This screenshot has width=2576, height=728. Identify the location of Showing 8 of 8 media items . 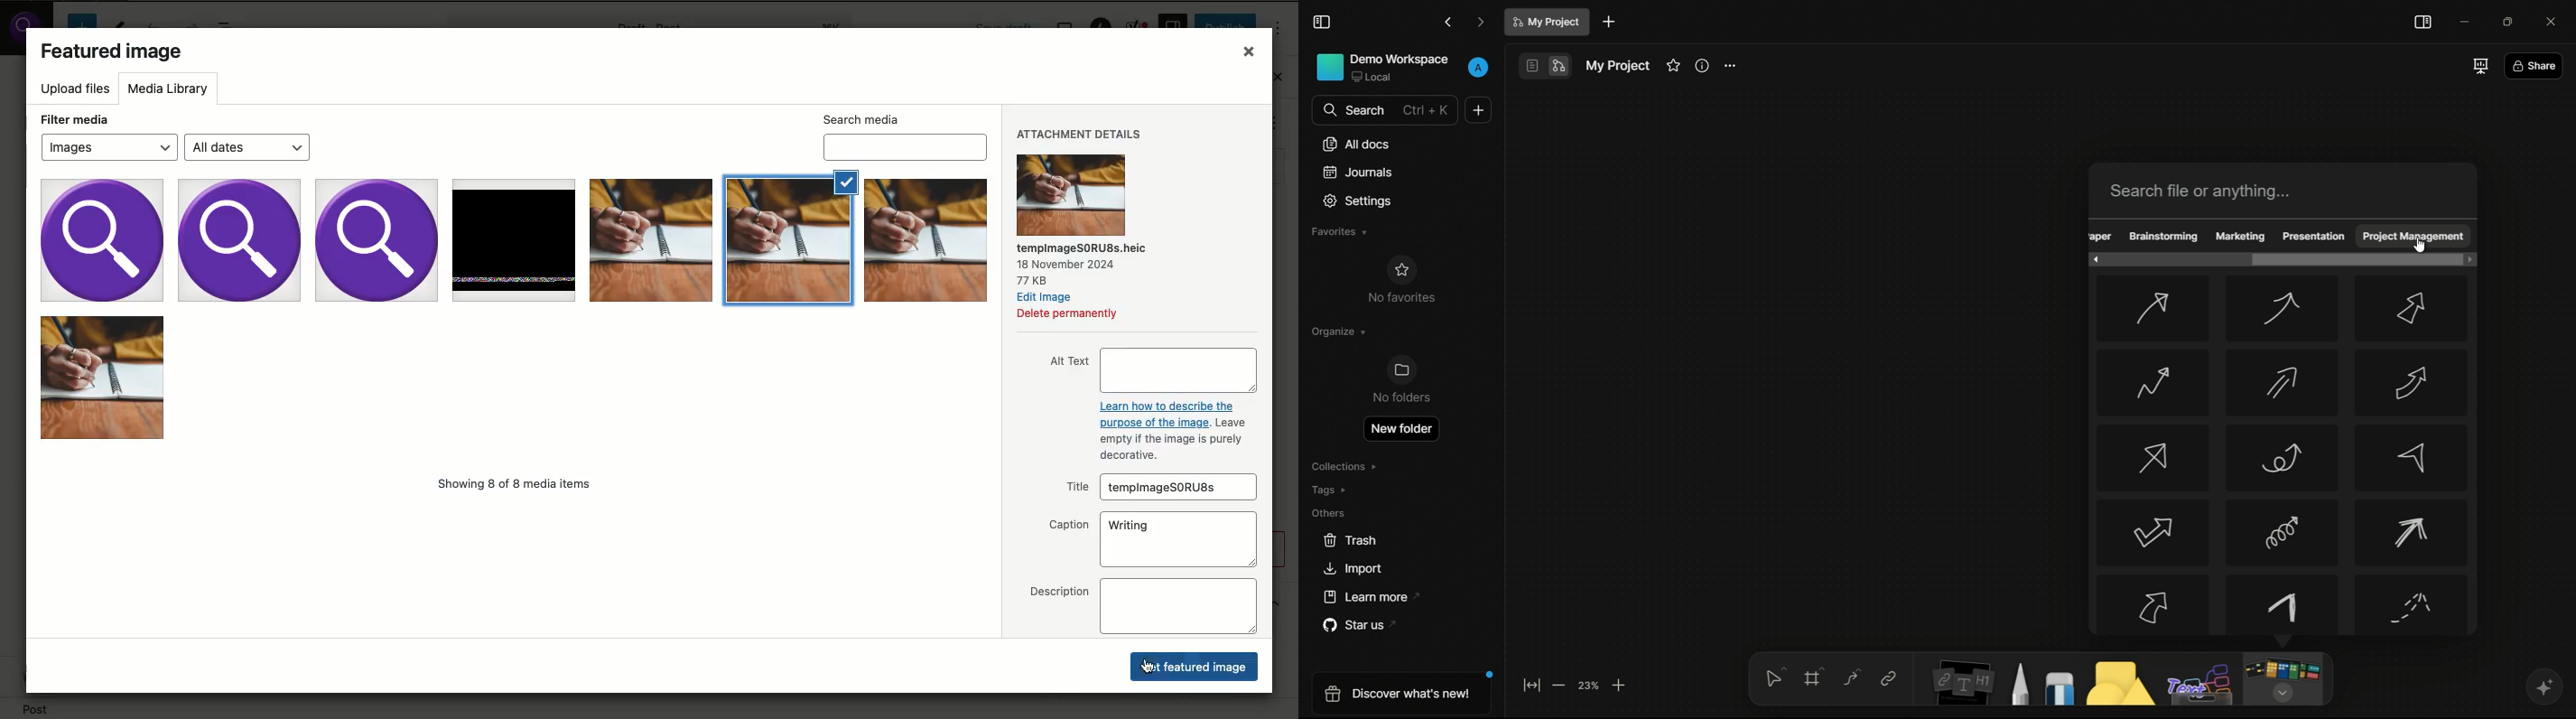
(516, 484).